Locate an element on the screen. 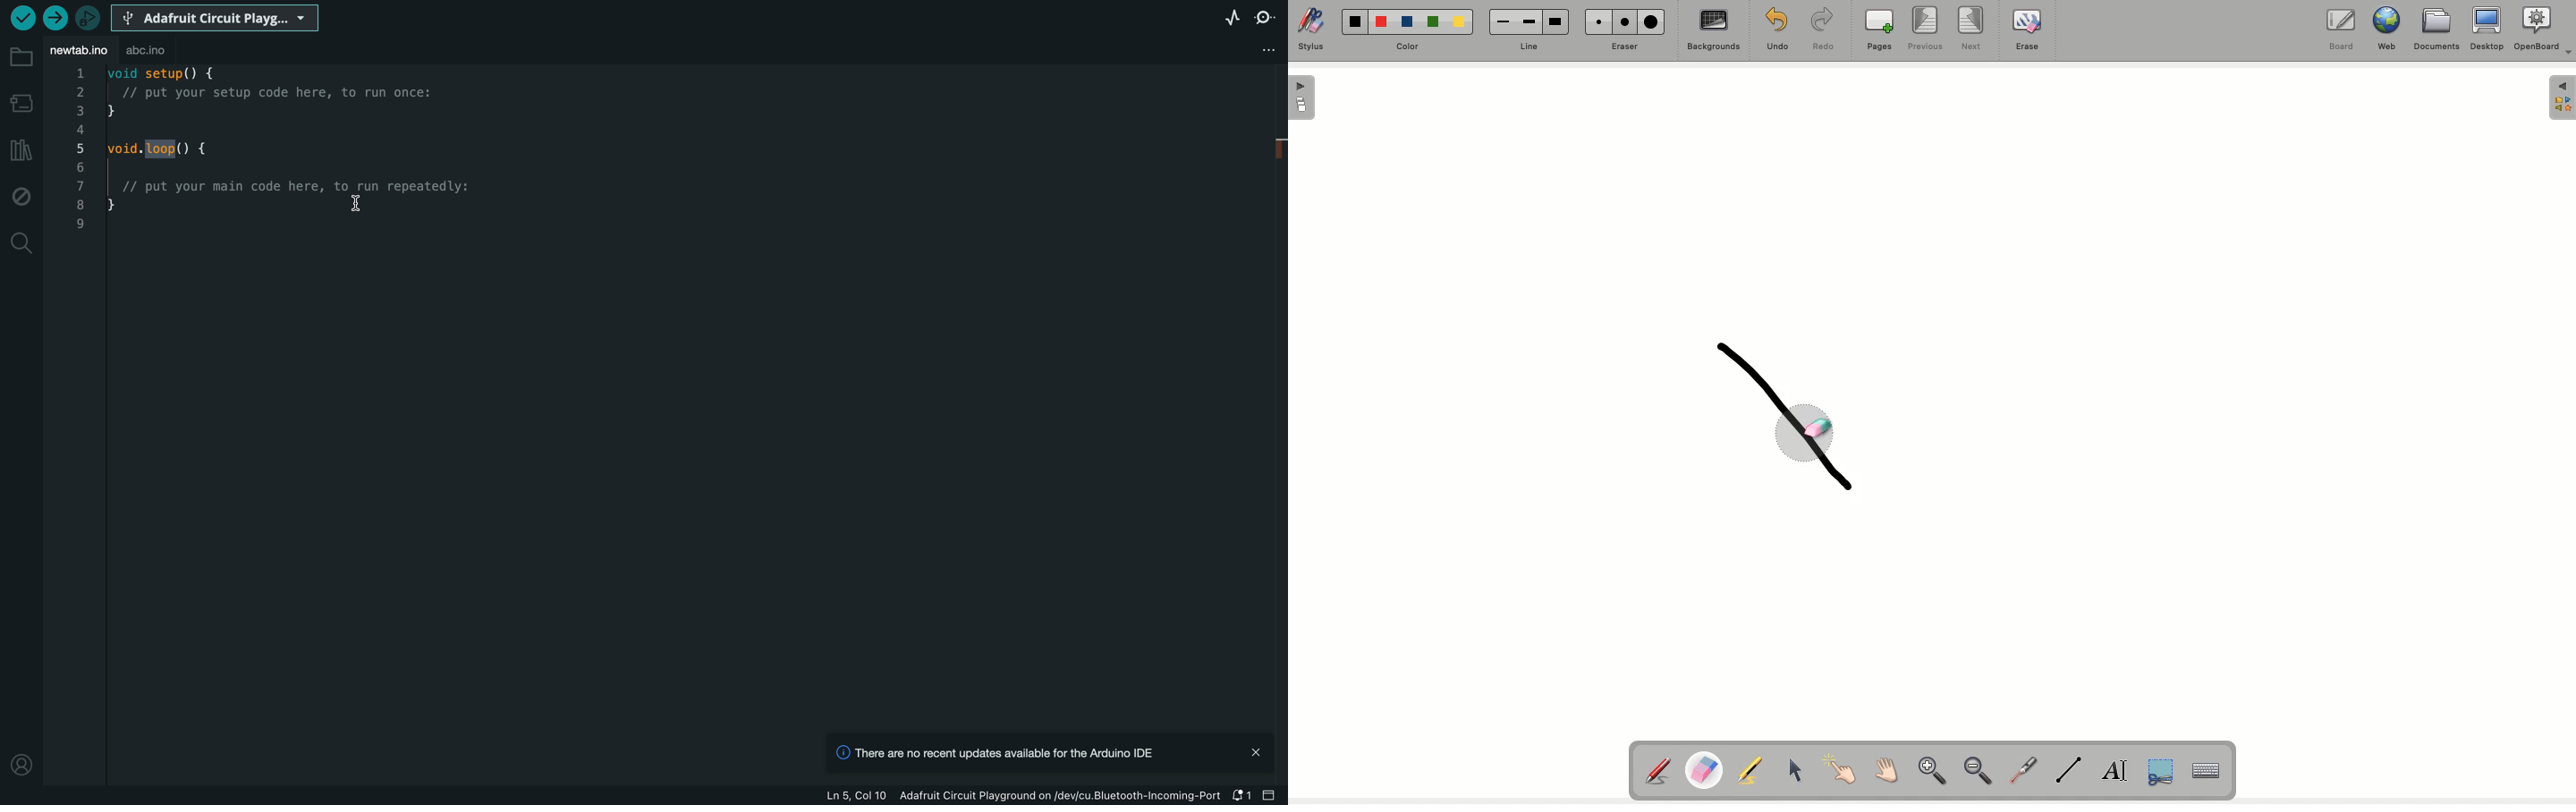 The image size is (2576, 812). Large is located at coordinates (1557, 20).